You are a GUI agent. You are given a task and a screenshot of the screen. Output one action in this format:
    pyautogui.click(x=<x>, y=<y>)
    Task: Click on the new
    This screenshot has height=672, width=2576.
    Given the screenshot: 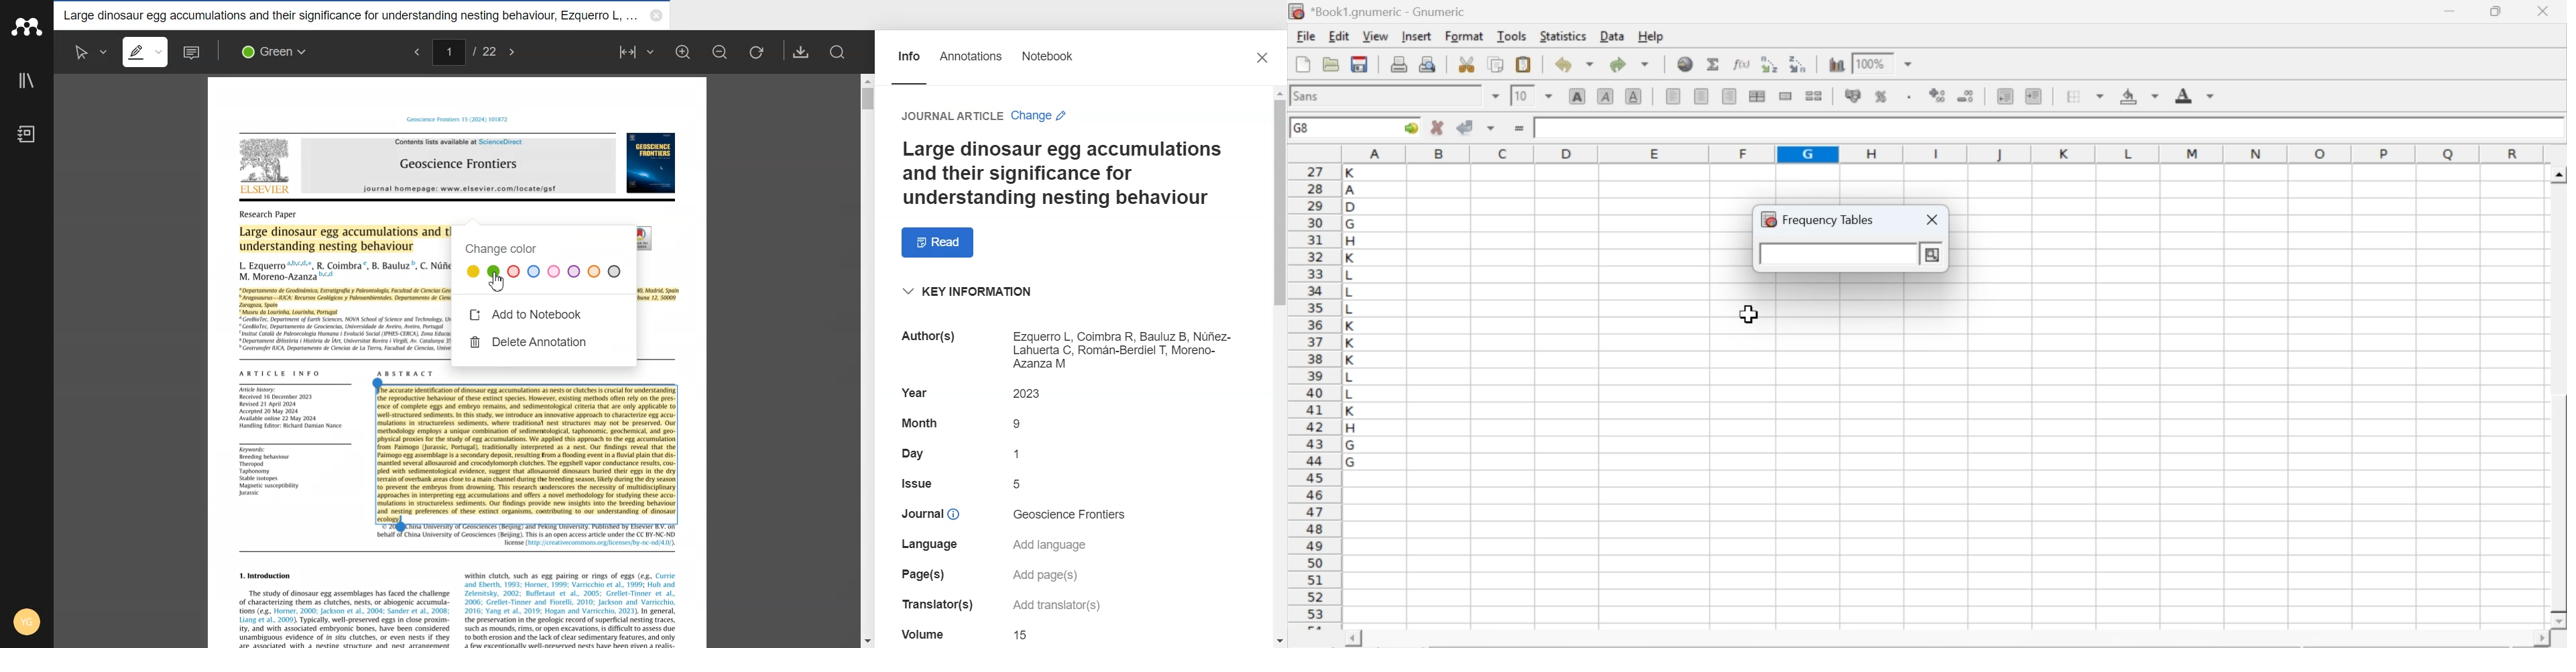 What is the action you would take?
    pyautogui.click(x=1302, y=64)
    